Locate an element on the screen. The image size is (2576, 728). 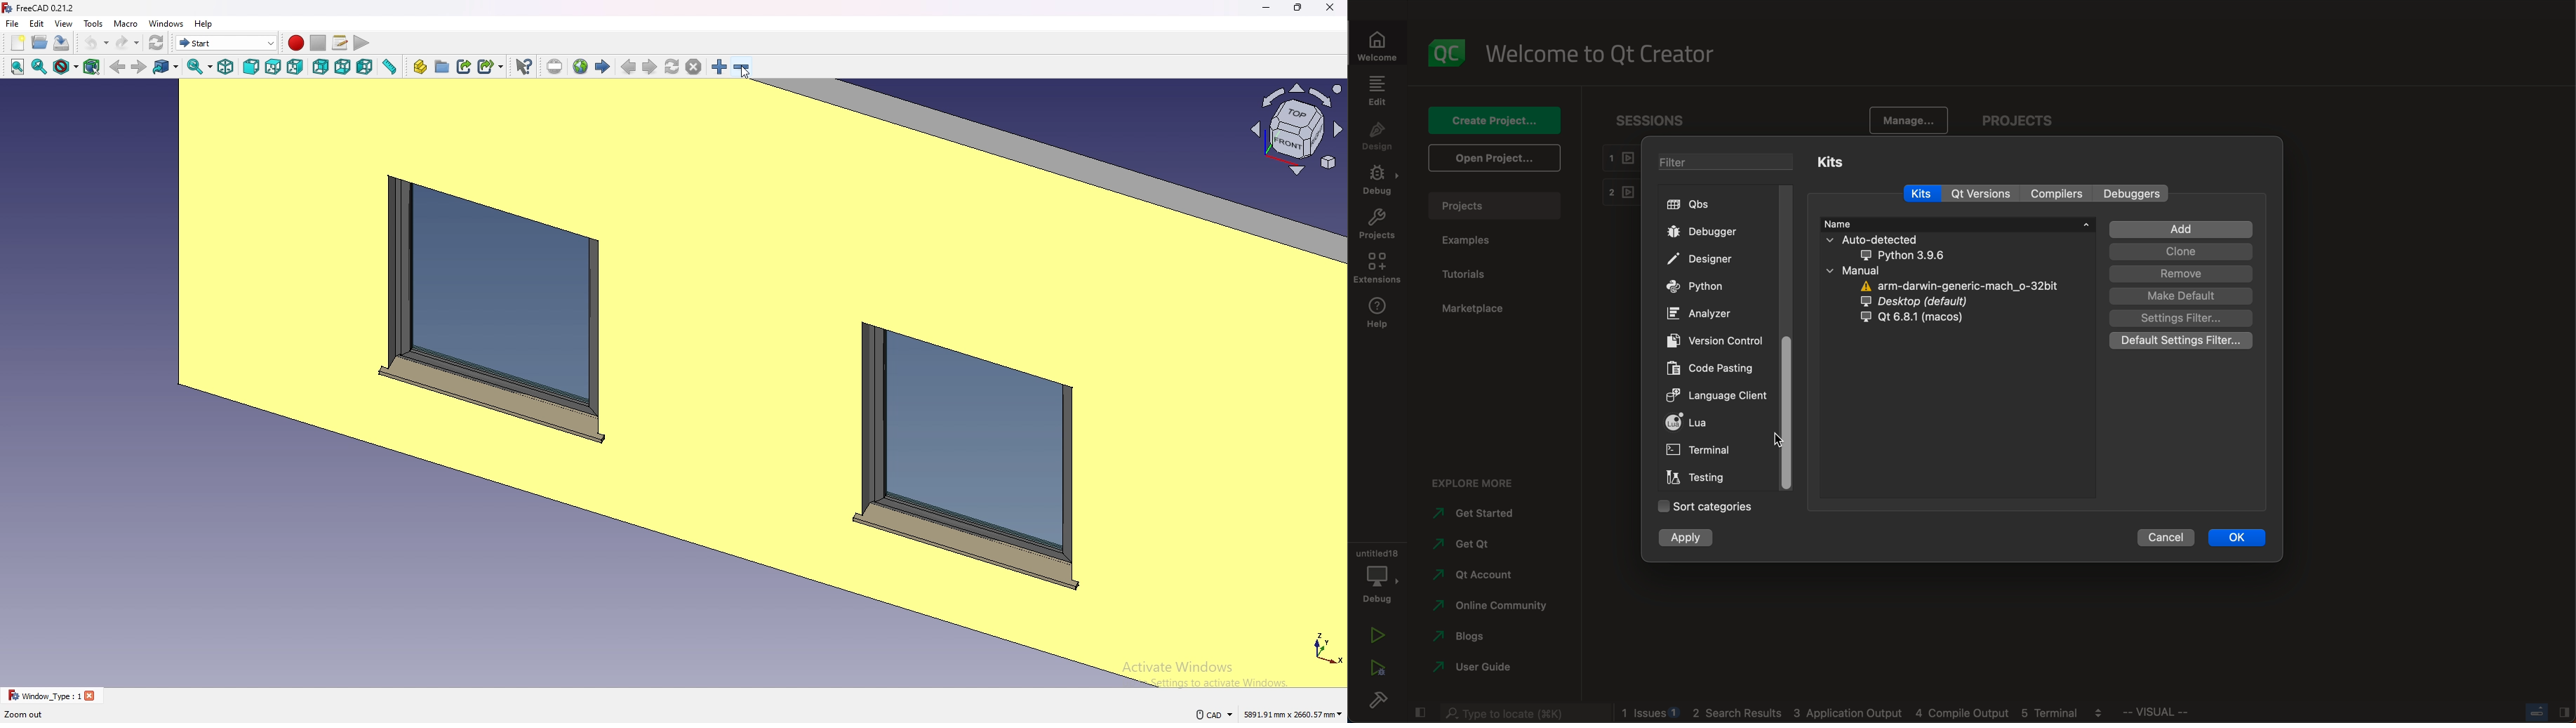
measure distance is located at coordinates (389, 67).